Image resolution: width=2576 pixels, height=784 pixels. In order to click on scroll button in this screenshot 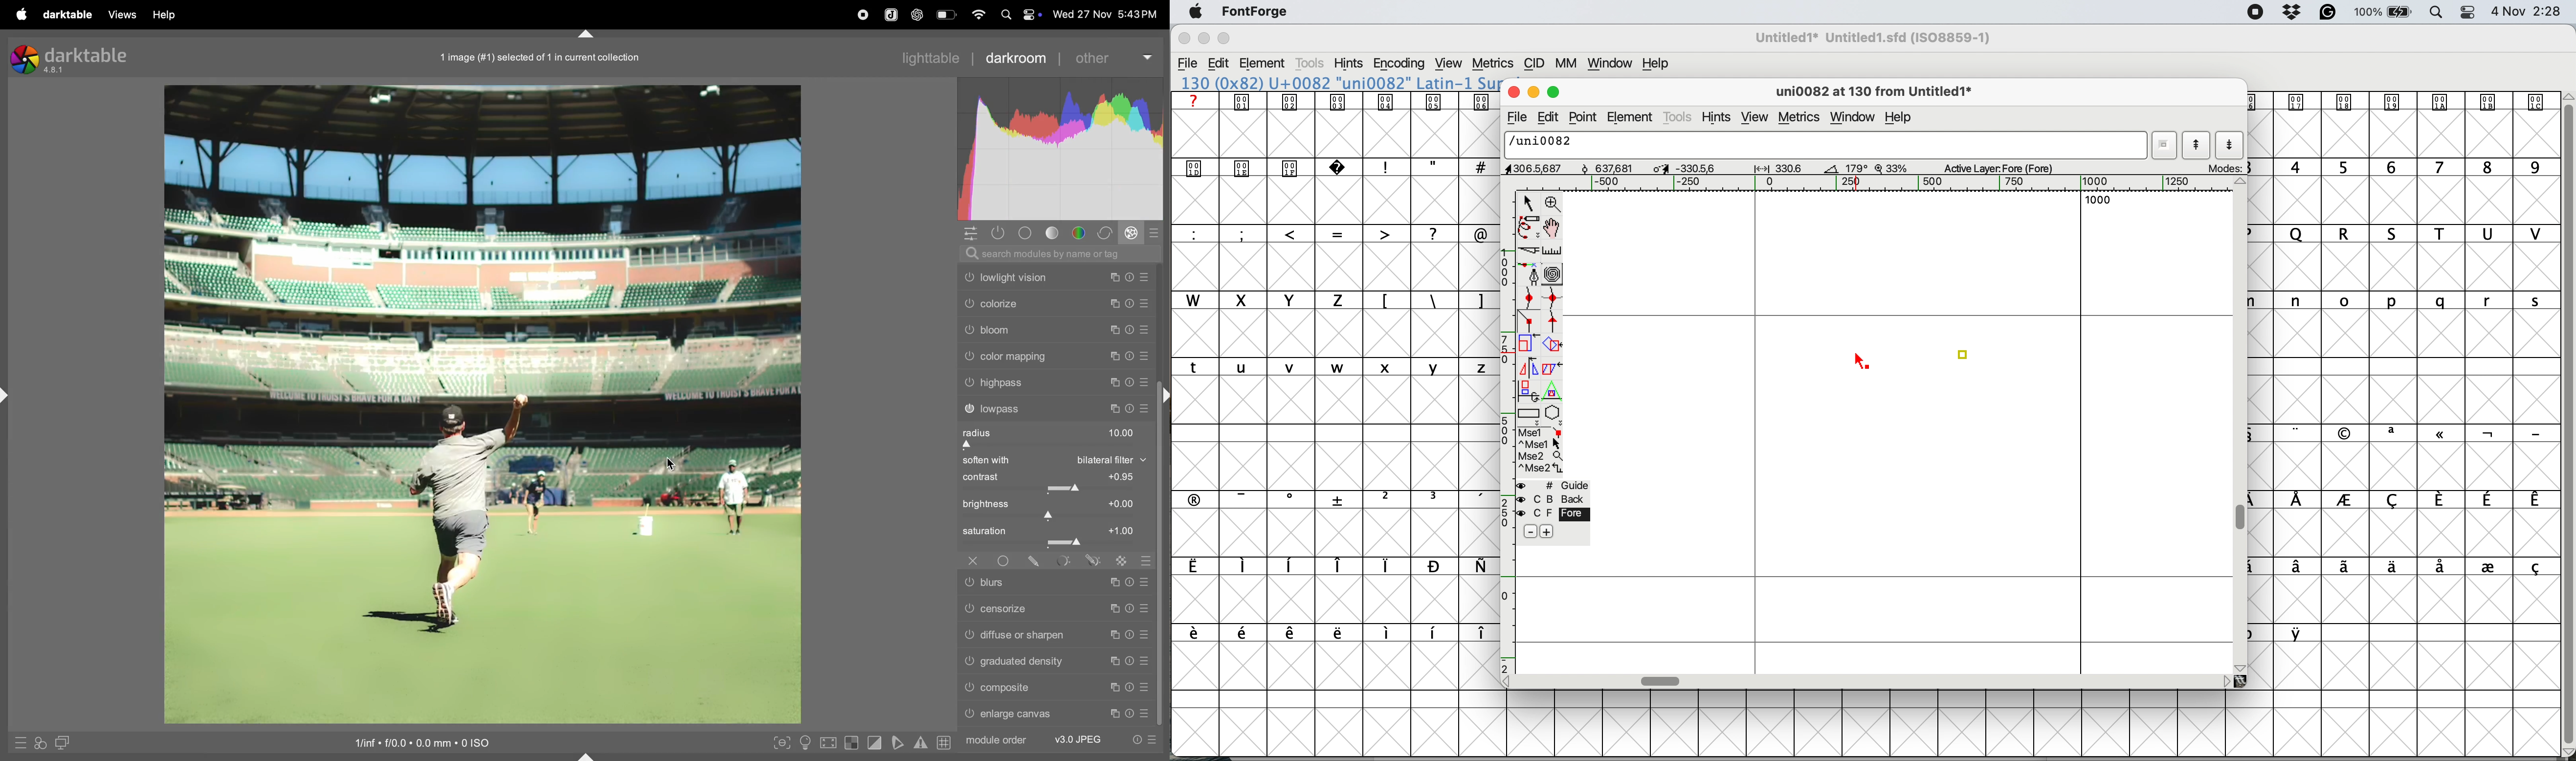, I will do `click(1510, 681)`.